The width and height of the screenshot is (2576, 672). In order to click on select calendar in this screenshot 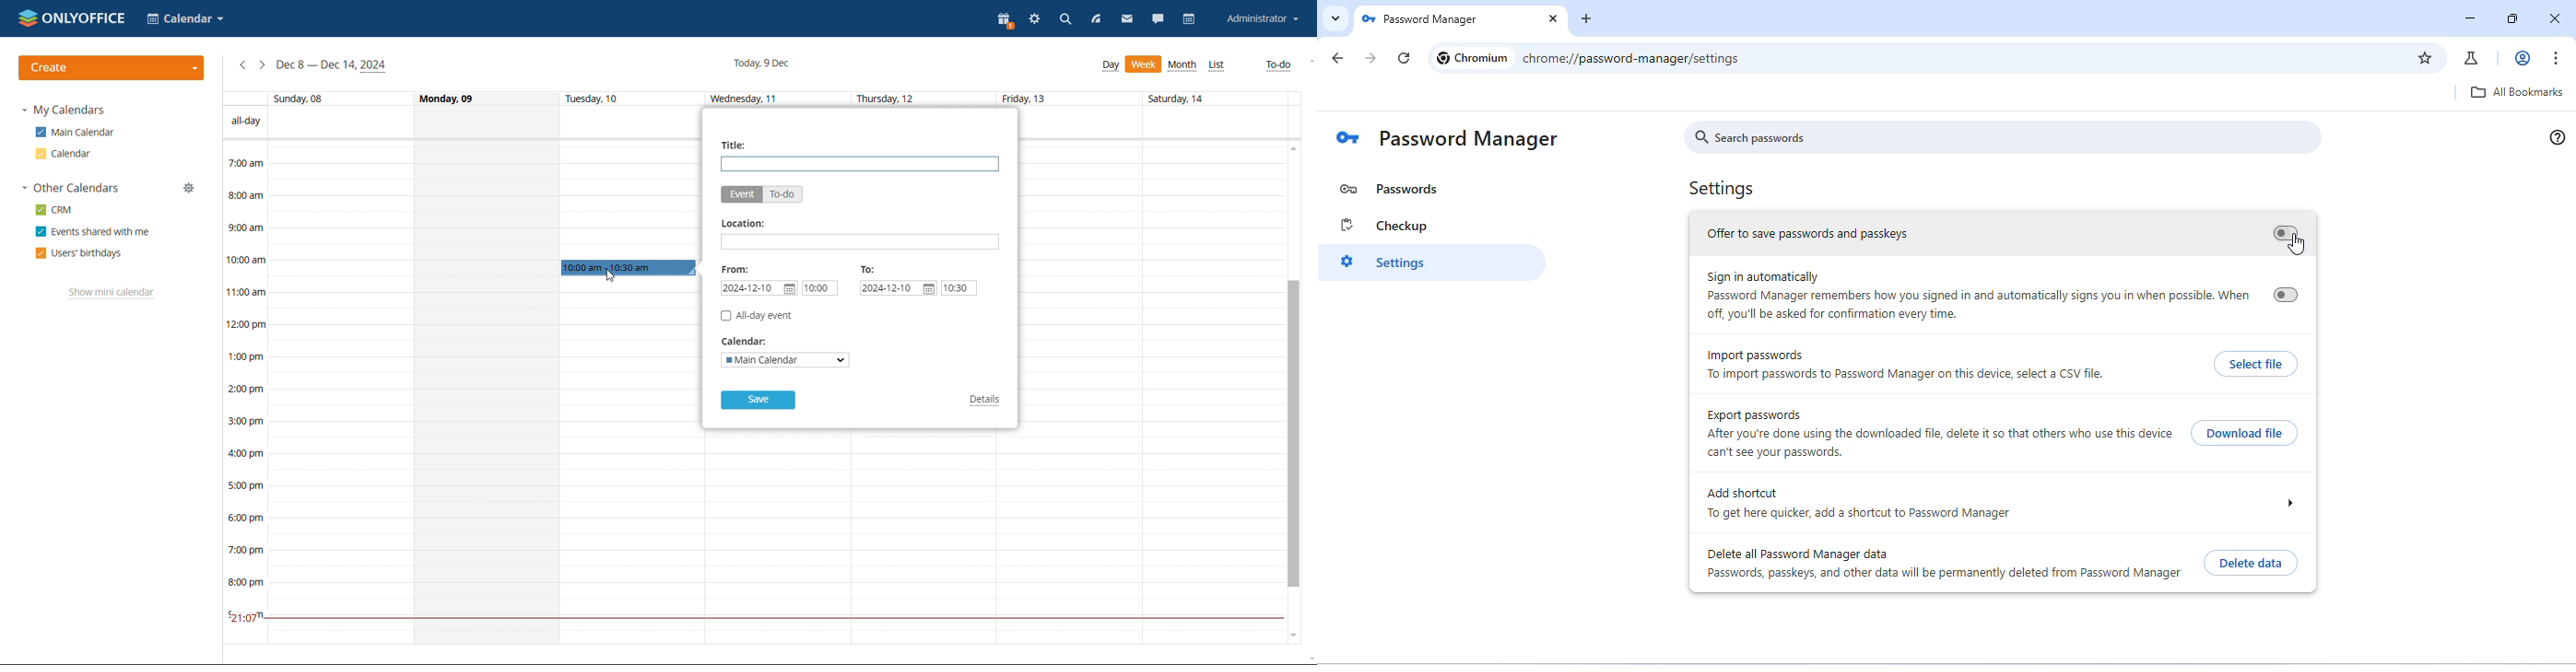, I will do `click(785, 360)`.